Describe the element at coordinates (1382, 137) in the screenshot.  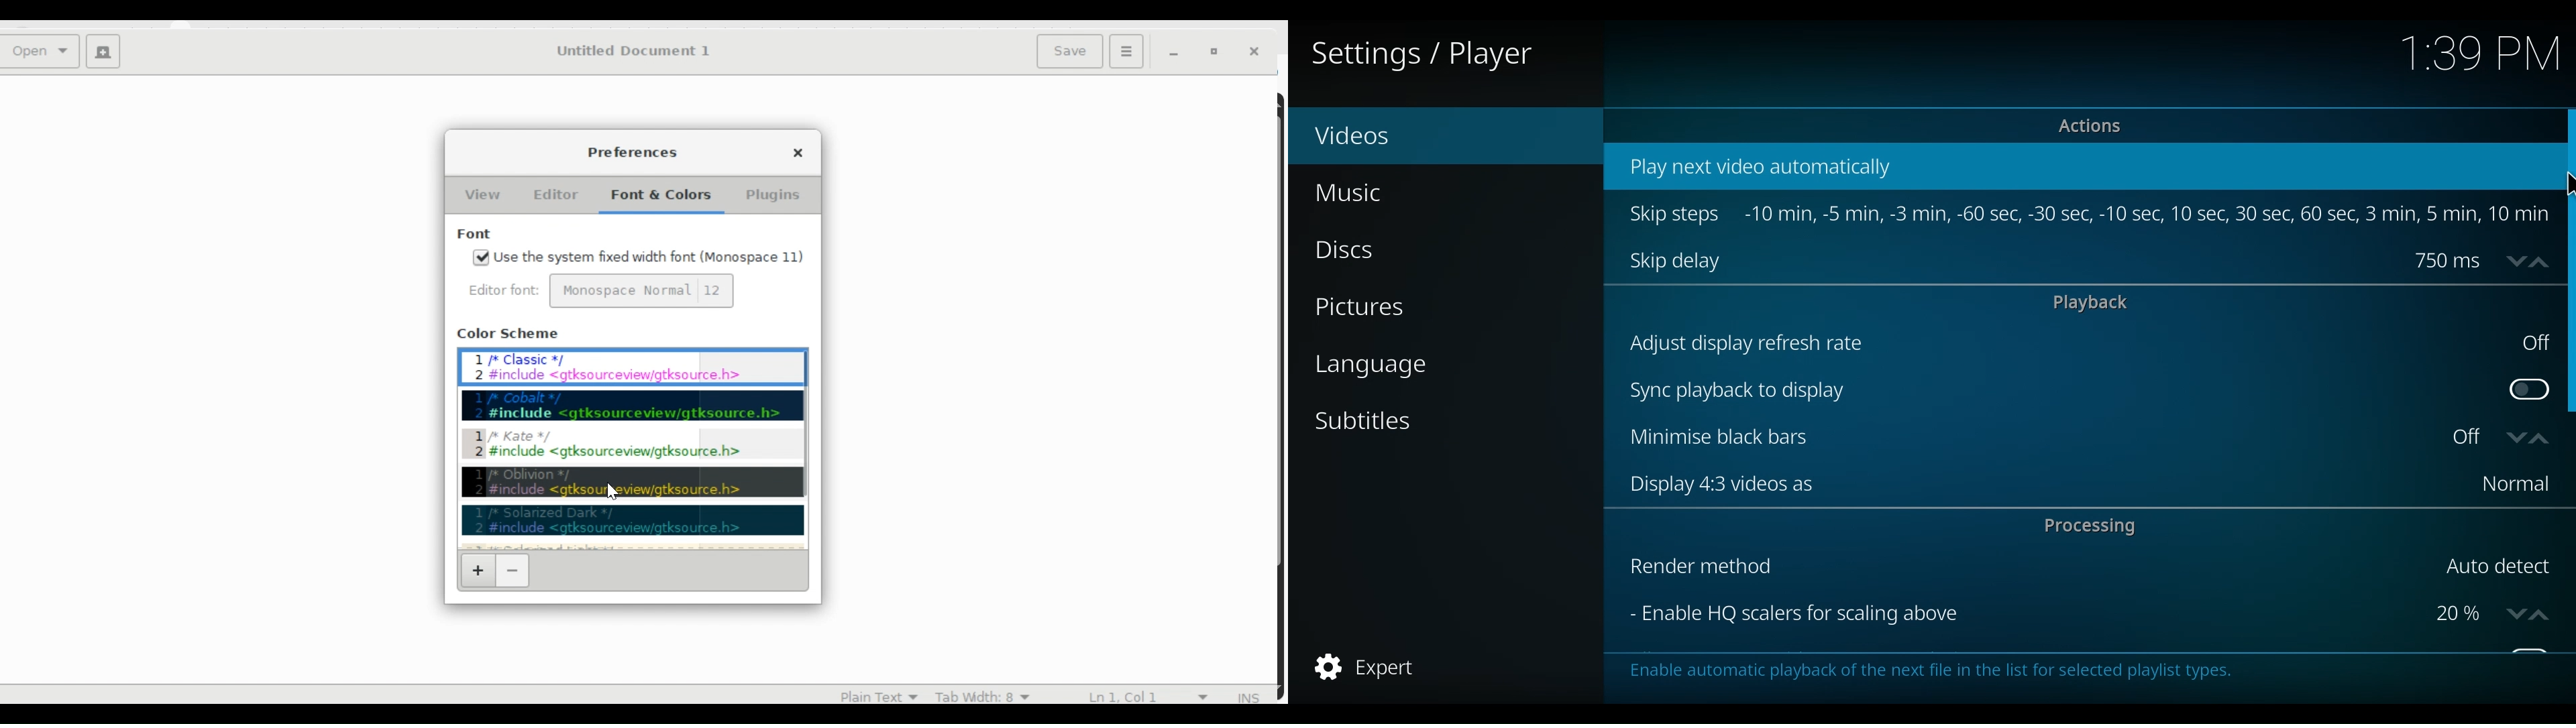
I see `Videos` at that location.